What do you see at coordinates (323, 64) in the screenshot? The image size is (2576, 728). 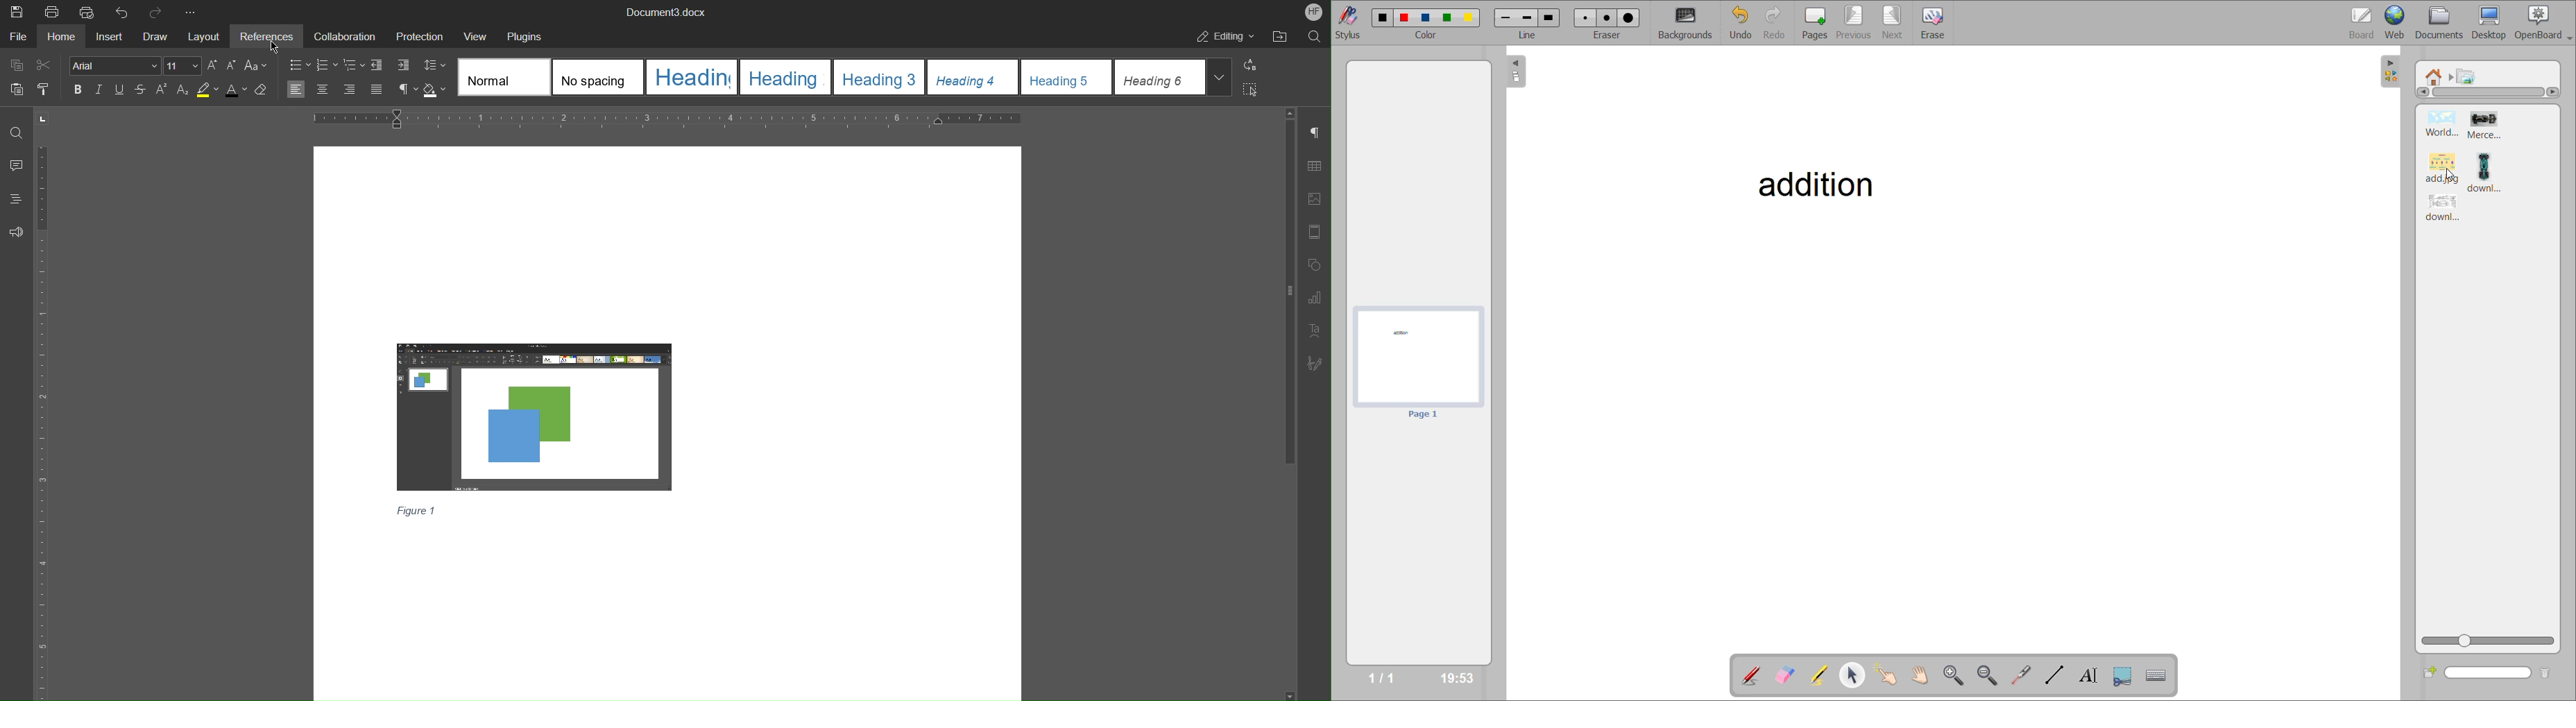 I see `Numbering` at bounding box center [323, 64].